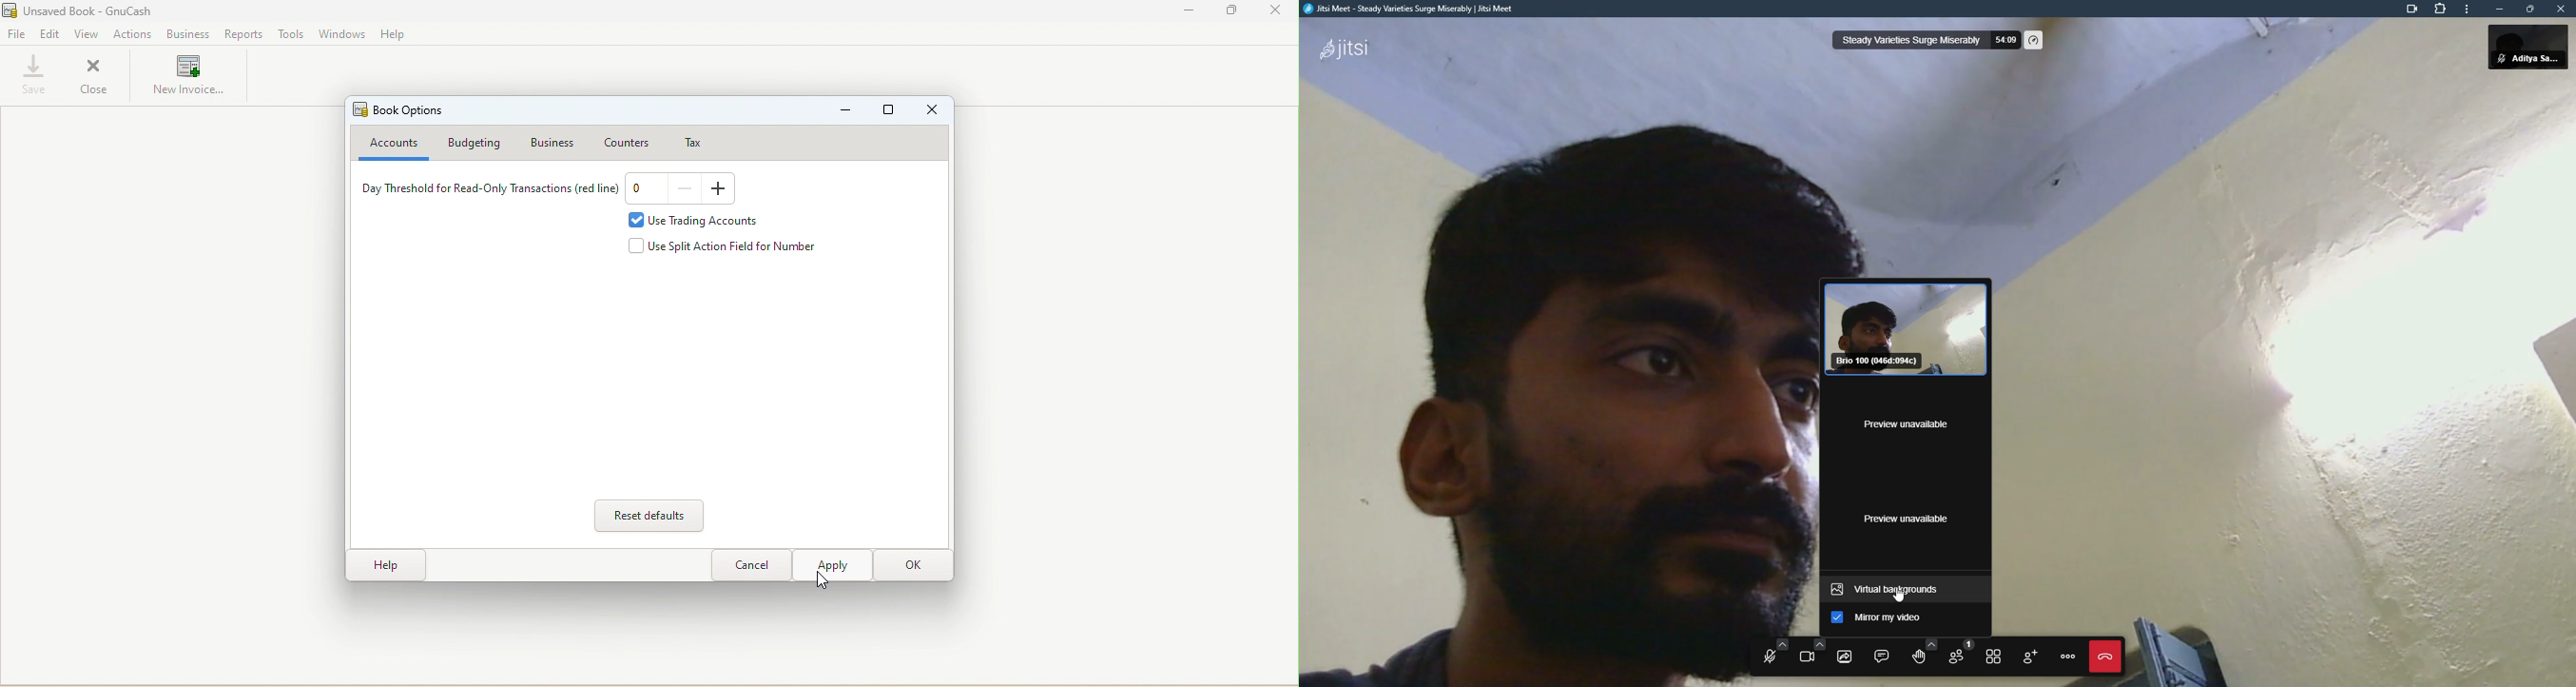  What do you see at coordinates (1810, 653) in the screenshot?
I see `start camera` at bounding box center [1810, 653].